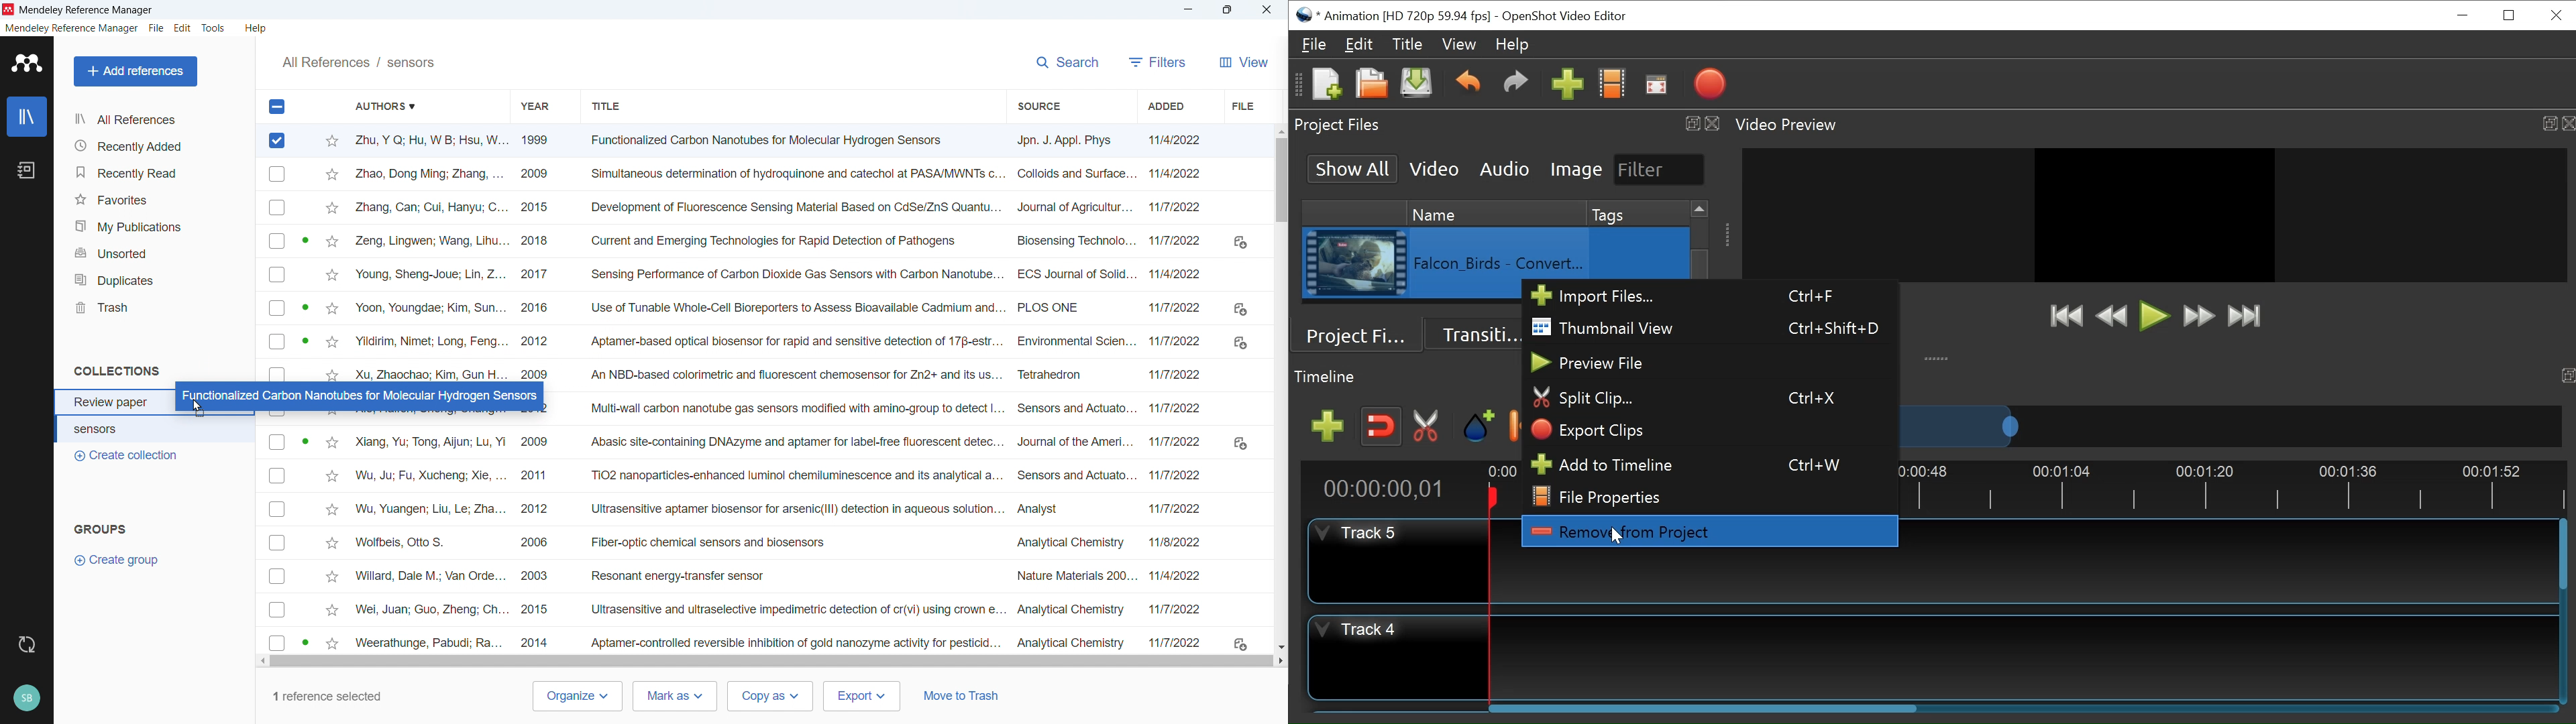 This screenshot has height=728, width=2576. I want to click on Create collection , so click(127, 457).